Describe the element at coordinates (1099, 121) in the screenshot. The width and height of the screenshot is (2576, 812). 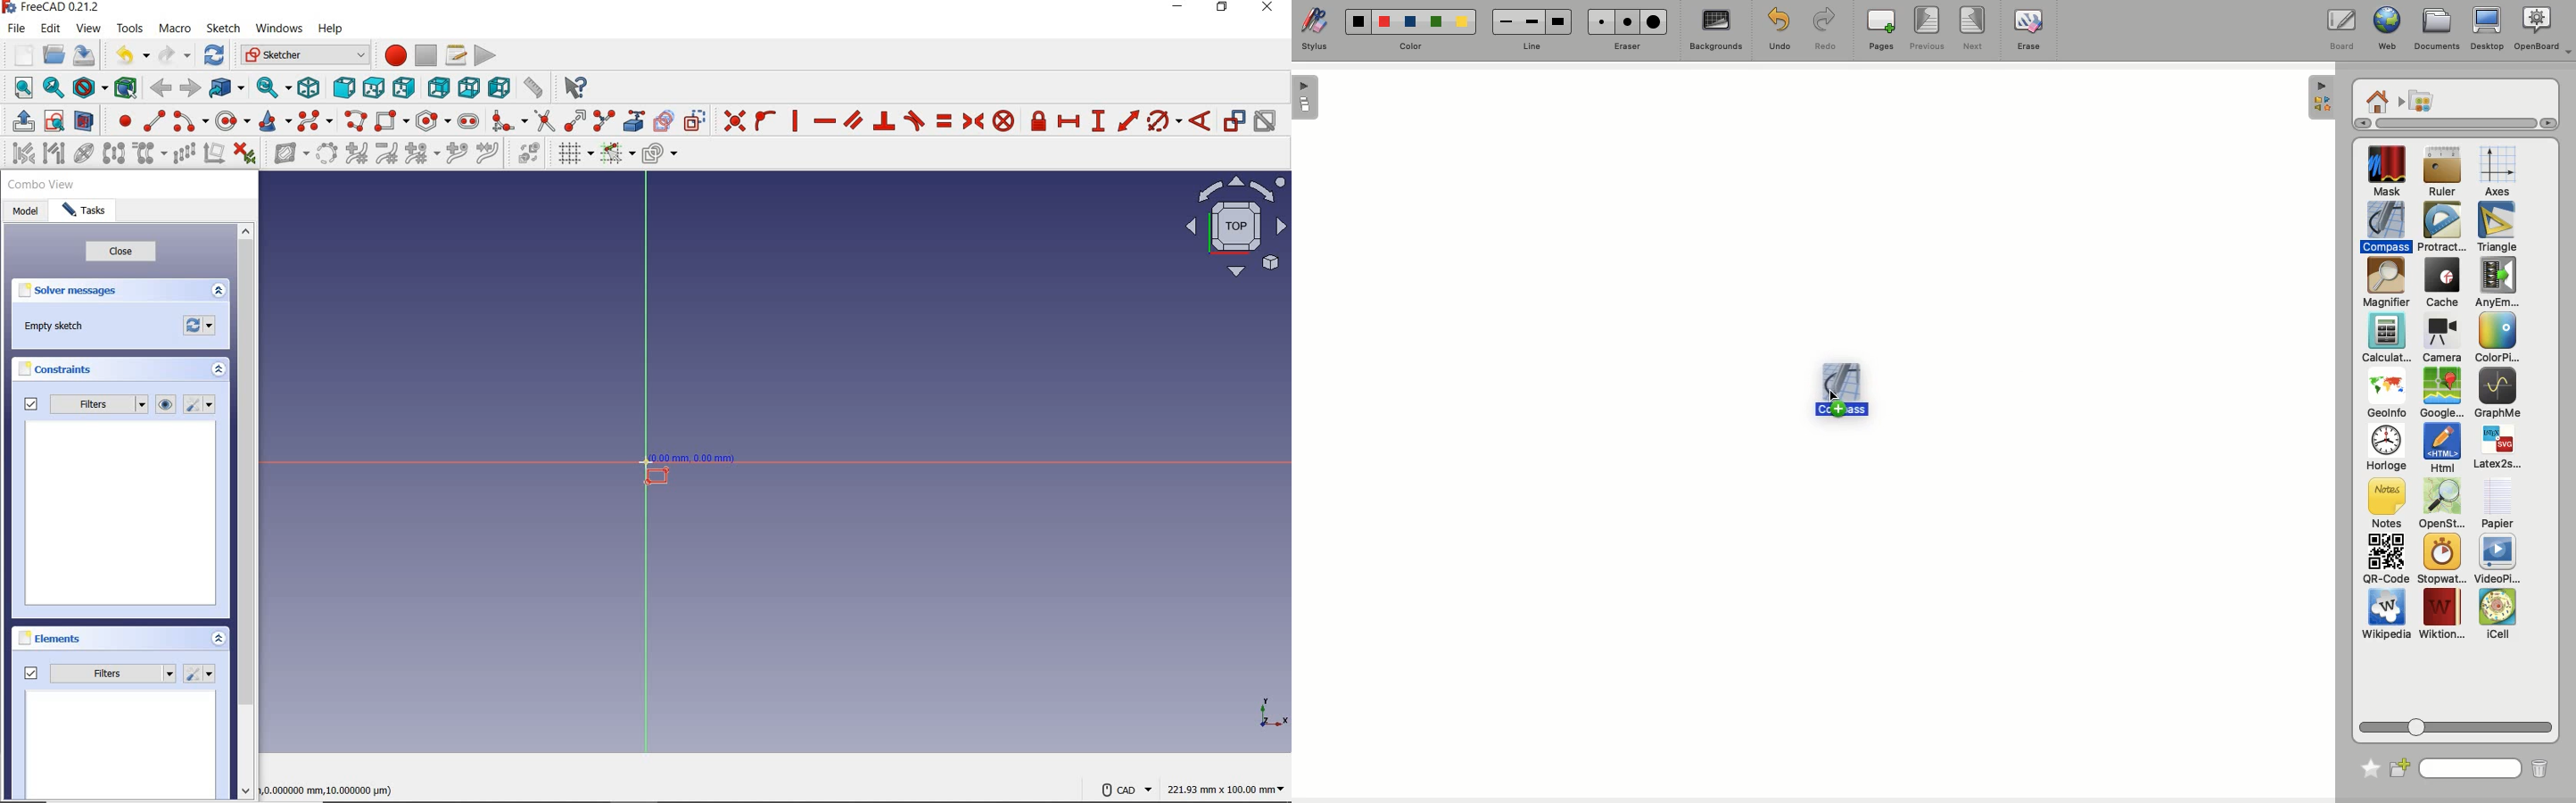
I see `constrain vertical distance` at that location.